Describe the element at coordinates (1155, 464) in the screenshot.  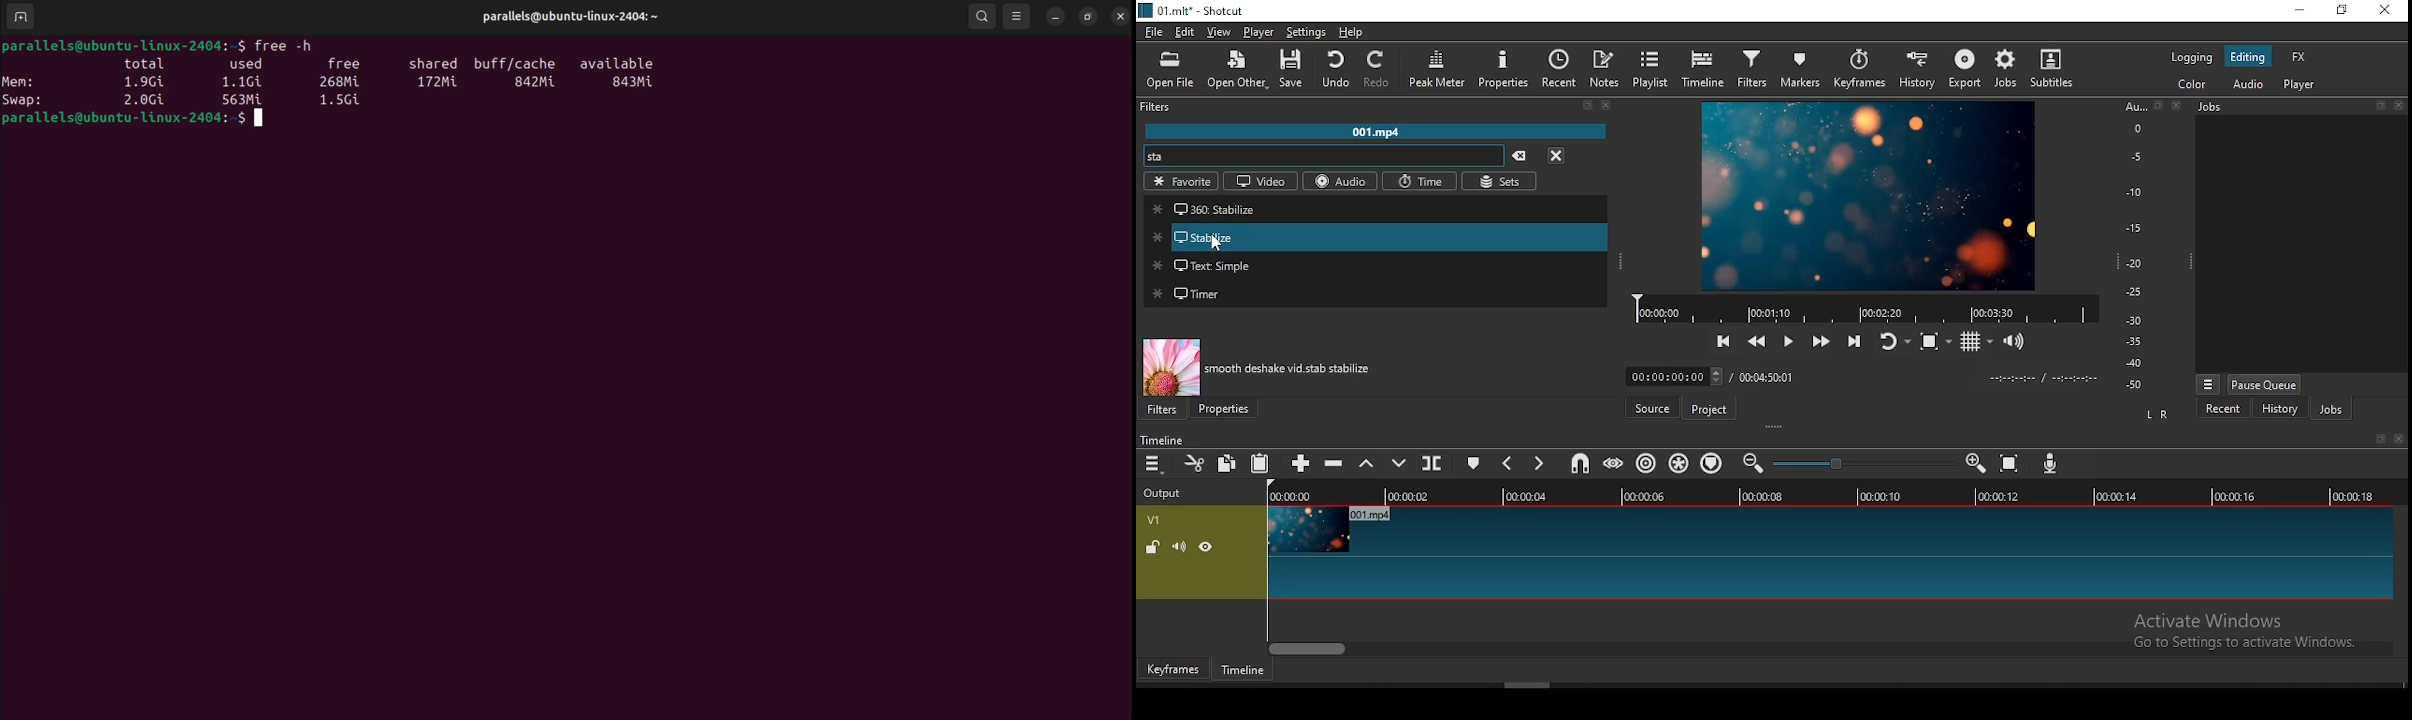
I see `timeline menu` at that location.